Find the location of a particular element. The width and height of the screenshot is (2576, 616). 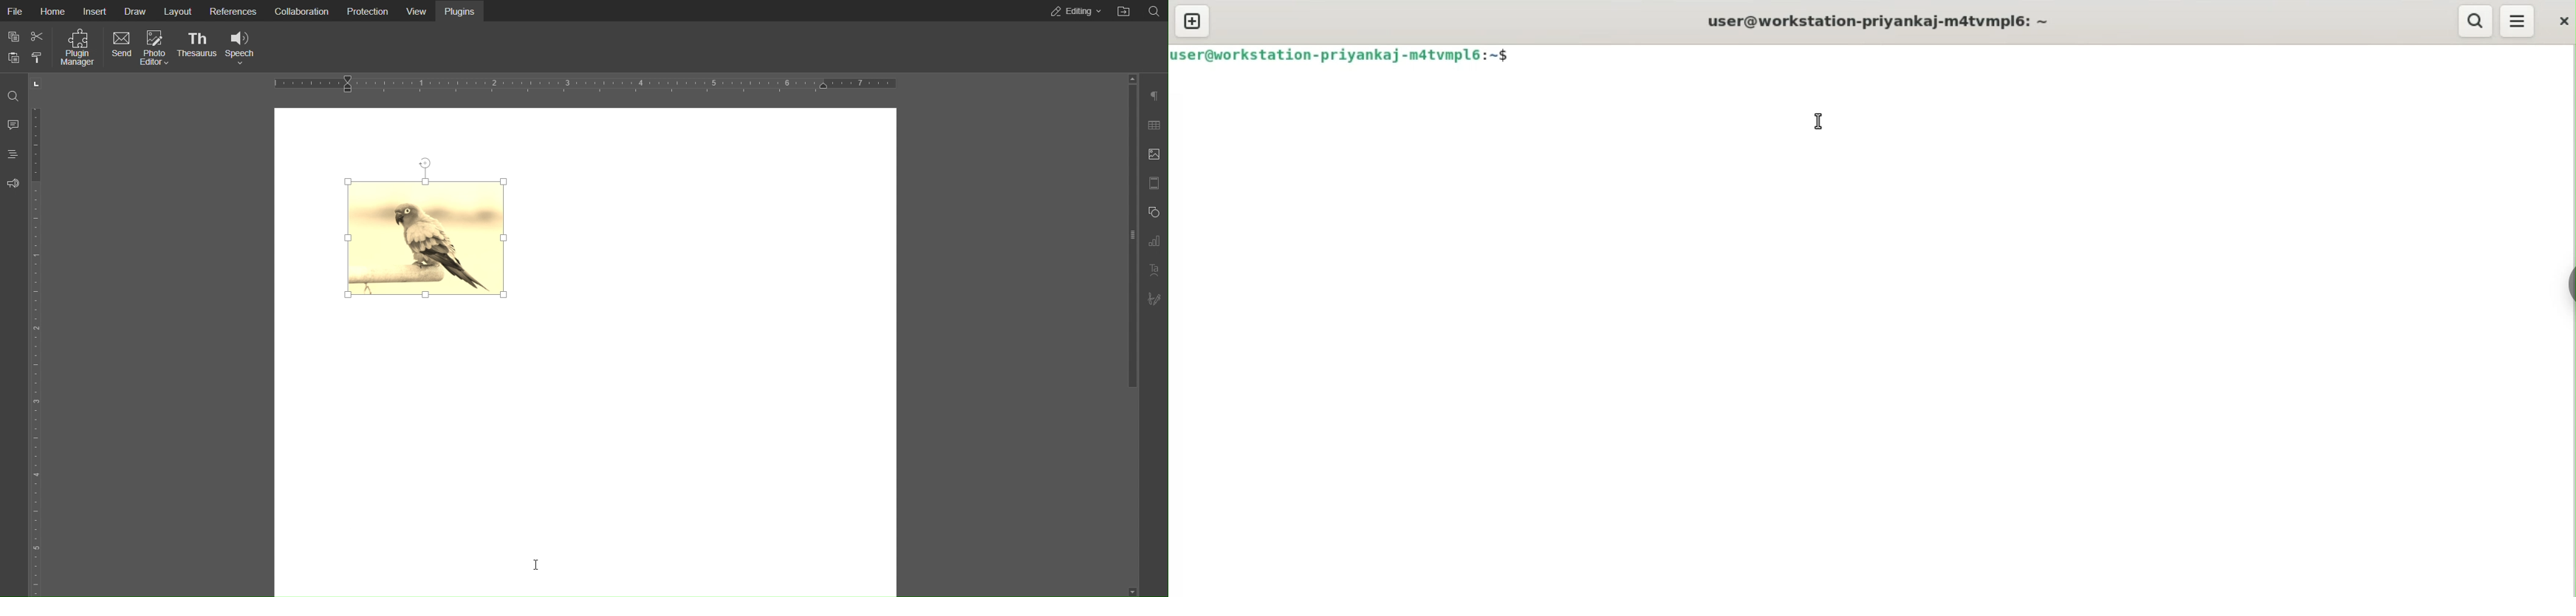

cursor is located at coordinates (537, 563).